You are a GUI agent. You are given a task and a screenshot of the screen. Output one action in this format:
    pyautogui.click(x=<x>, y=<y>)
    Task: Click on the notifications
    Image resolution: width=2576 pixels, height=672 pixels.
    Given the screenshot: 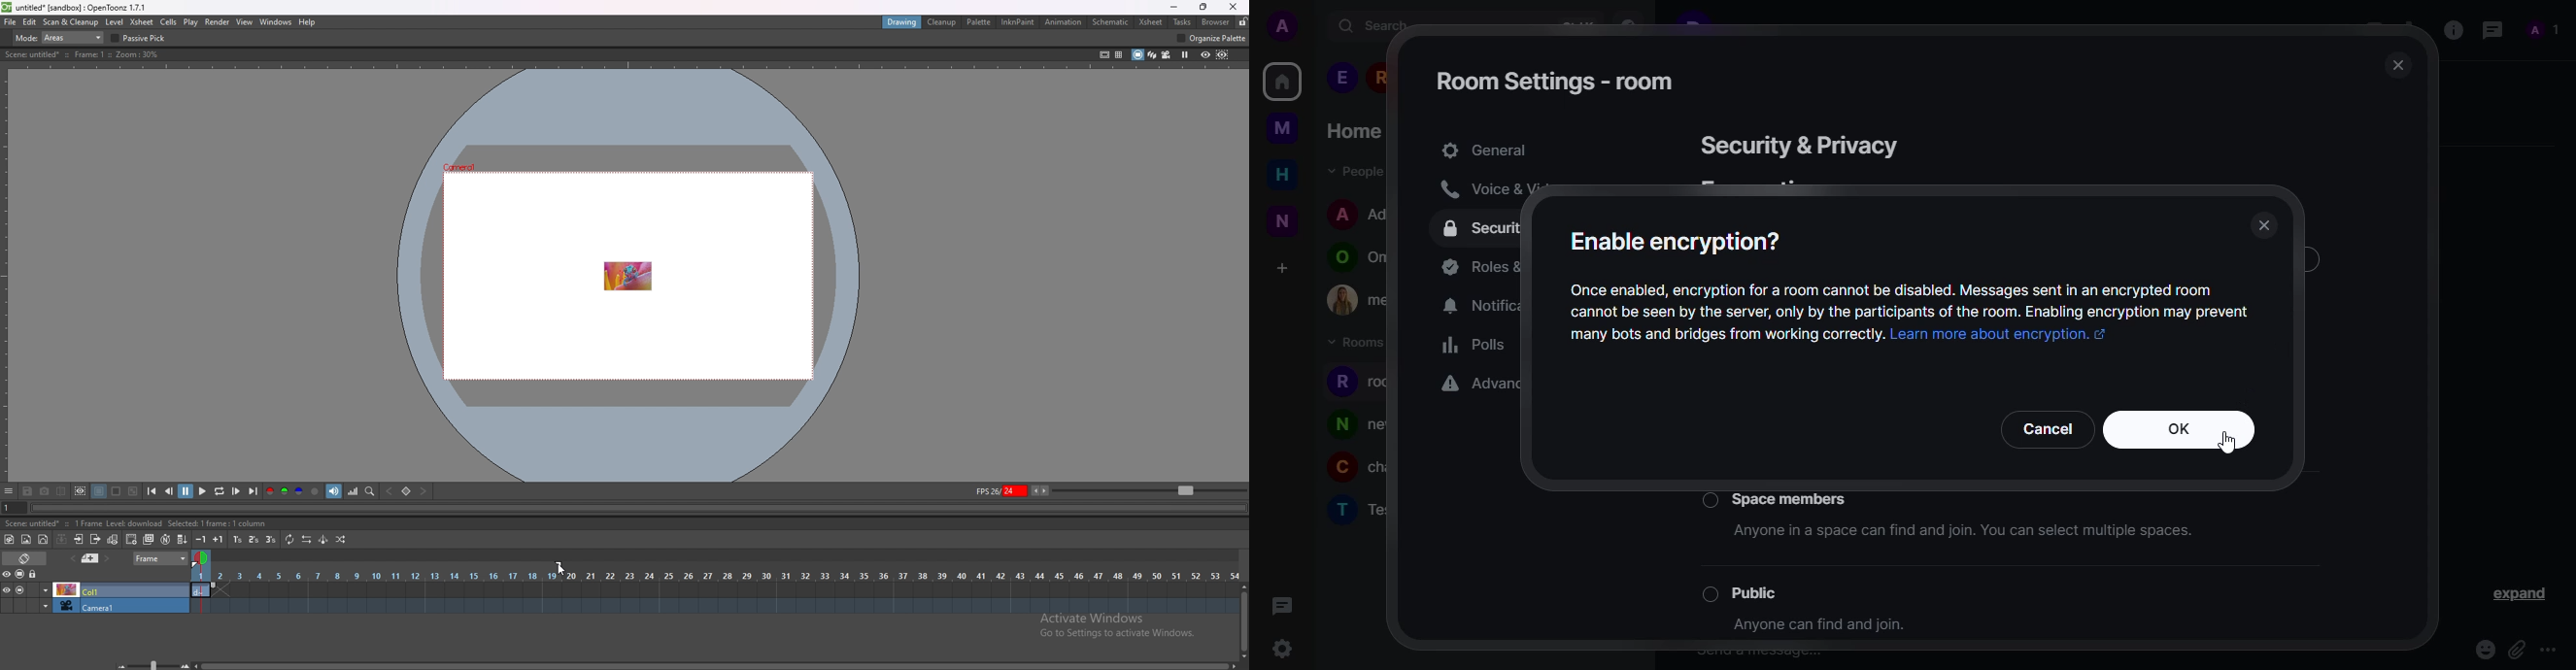 What is the action you would take?
    pyautogui.click(x=1474, y=307)
    